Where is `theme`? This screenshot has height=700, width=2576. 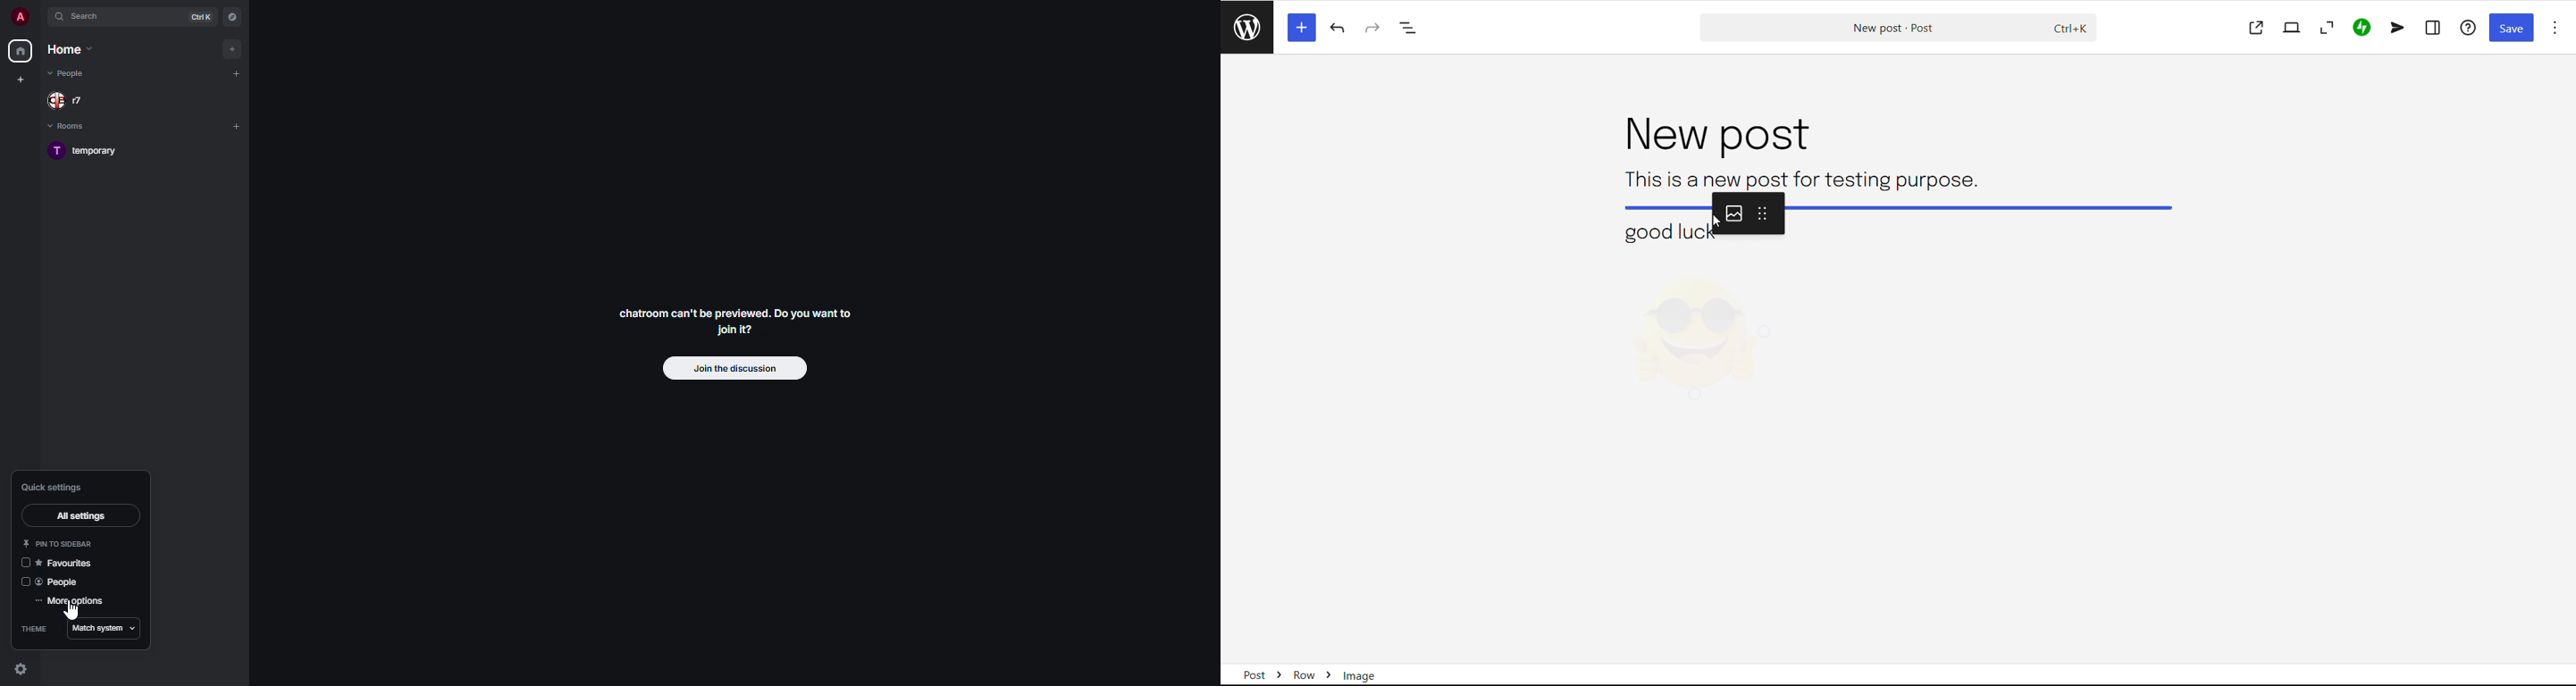
theme is located at coordinates (38, 629).